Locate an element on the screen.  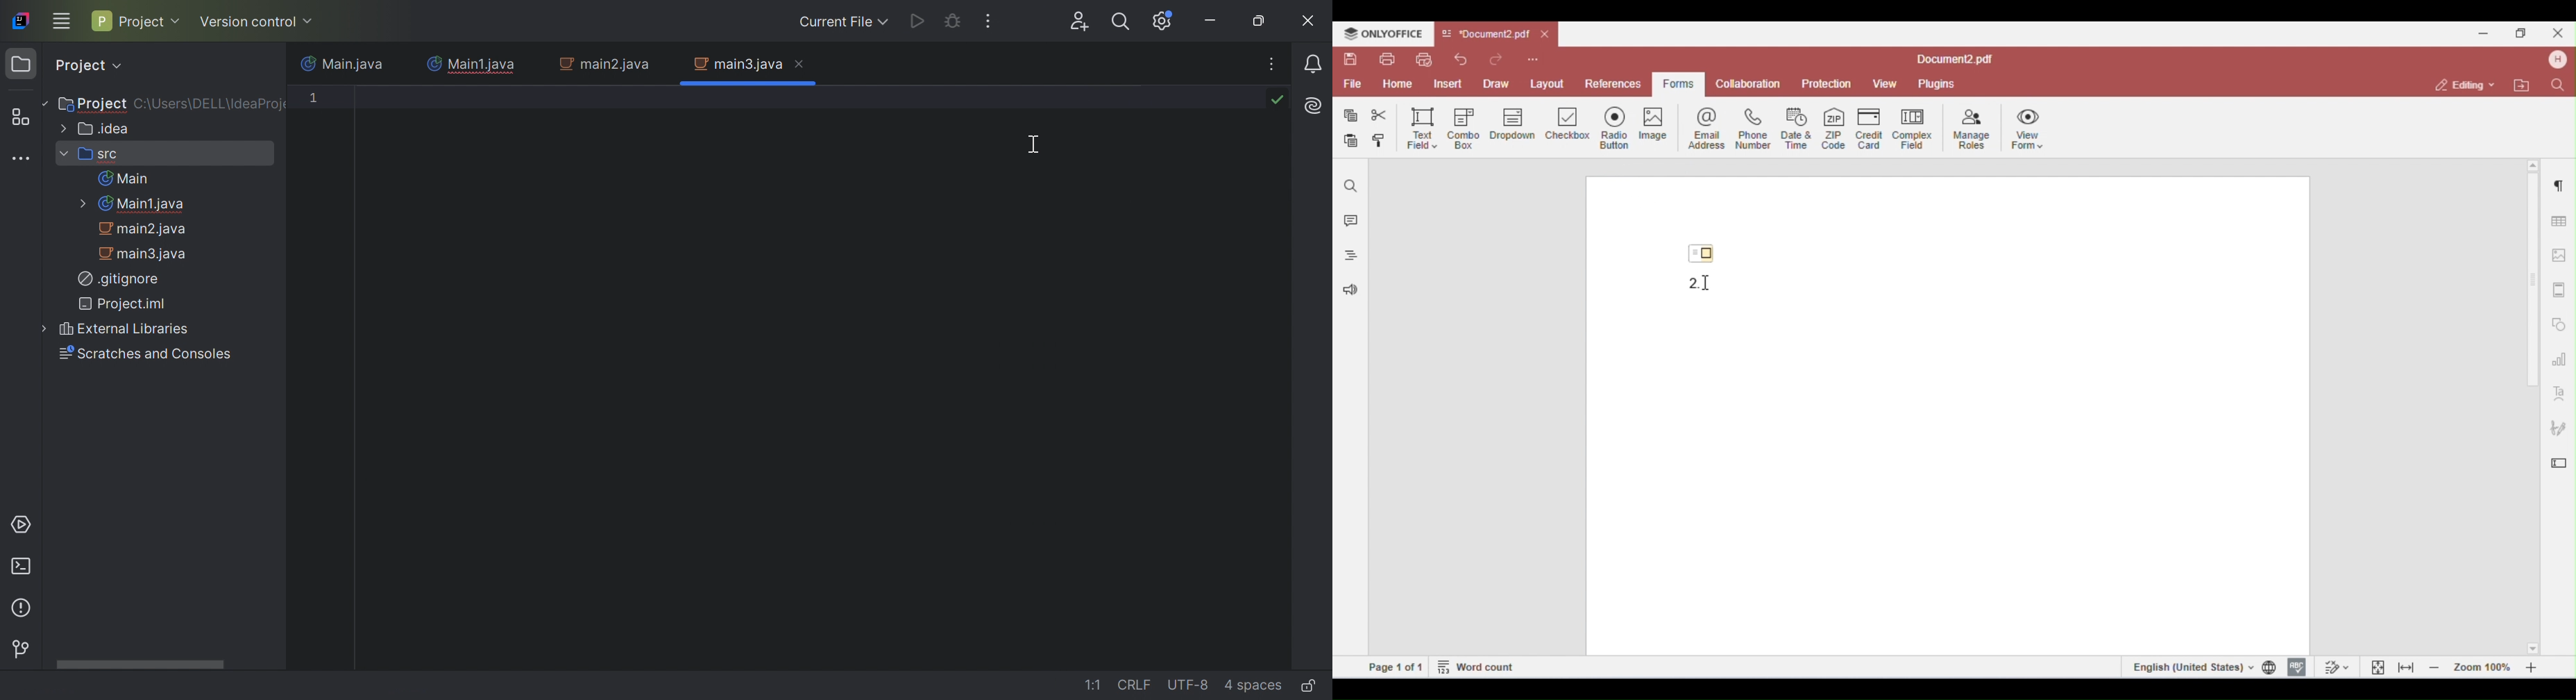
1 is located at coordinates (316, 97).